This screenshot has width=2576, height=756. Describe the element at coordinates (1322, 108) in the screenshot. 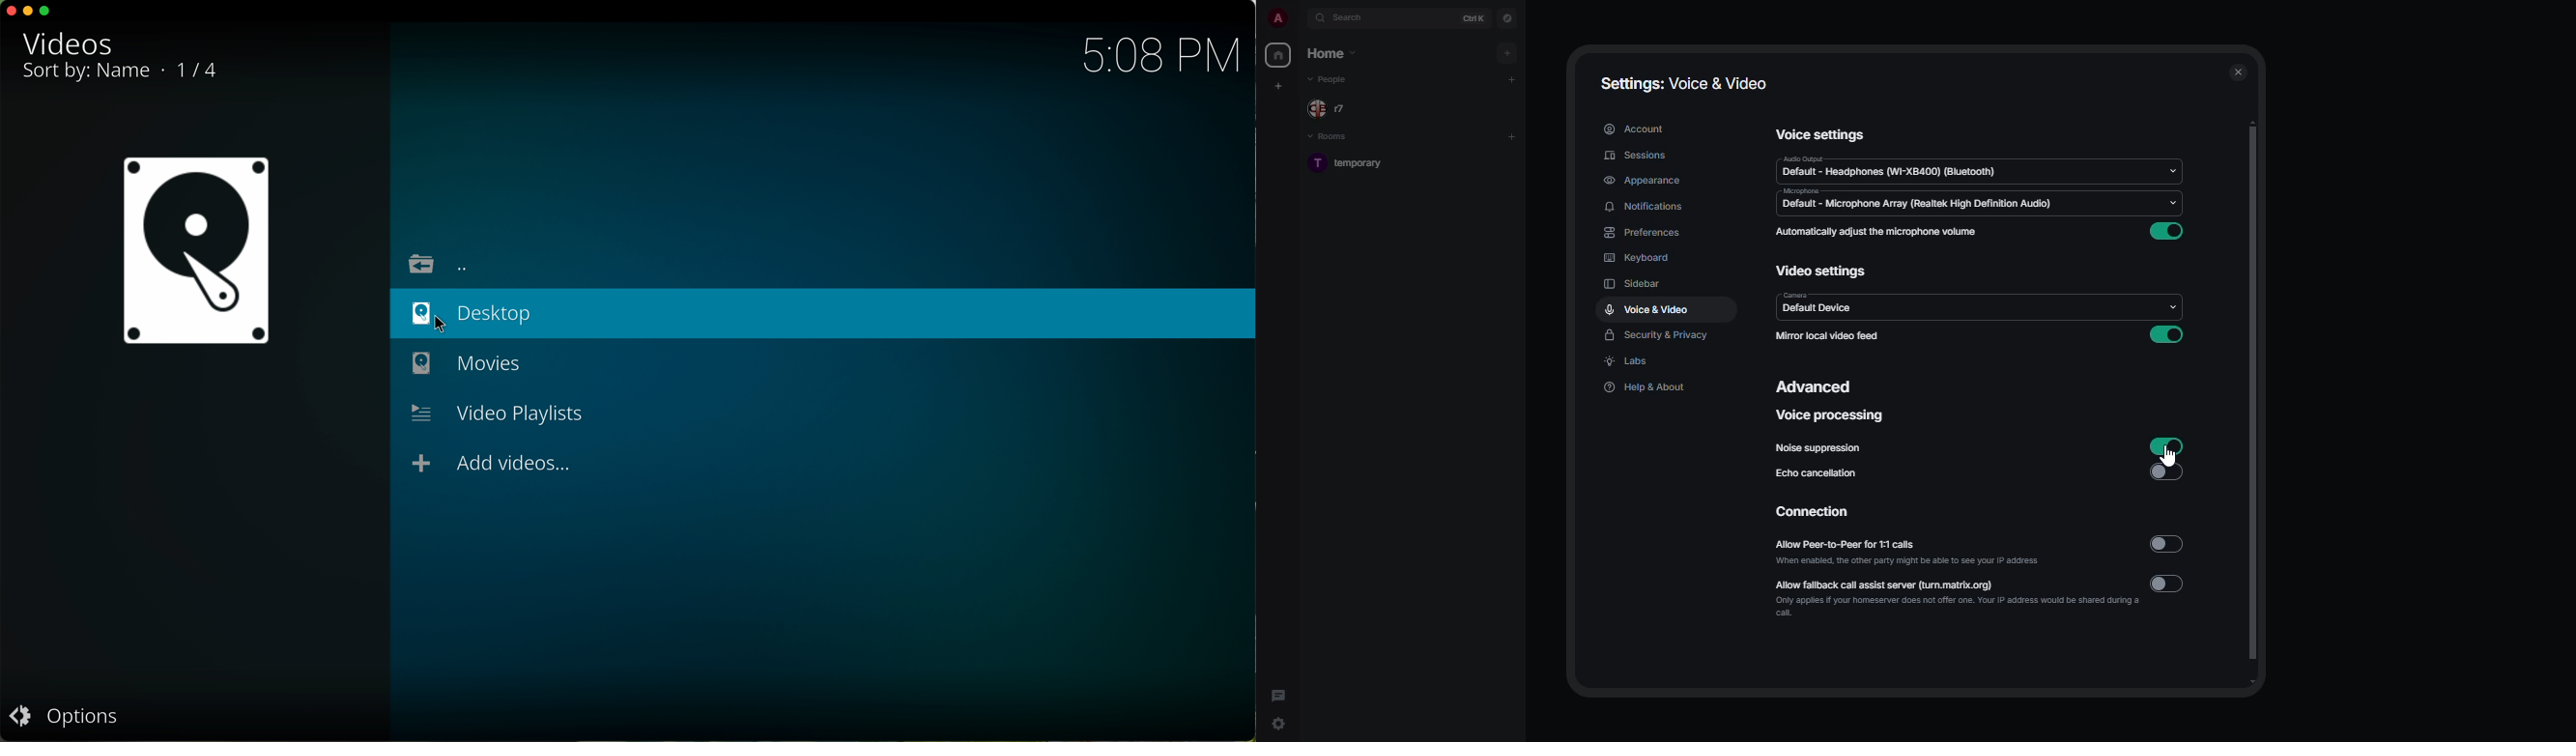

I see `people` at that location.